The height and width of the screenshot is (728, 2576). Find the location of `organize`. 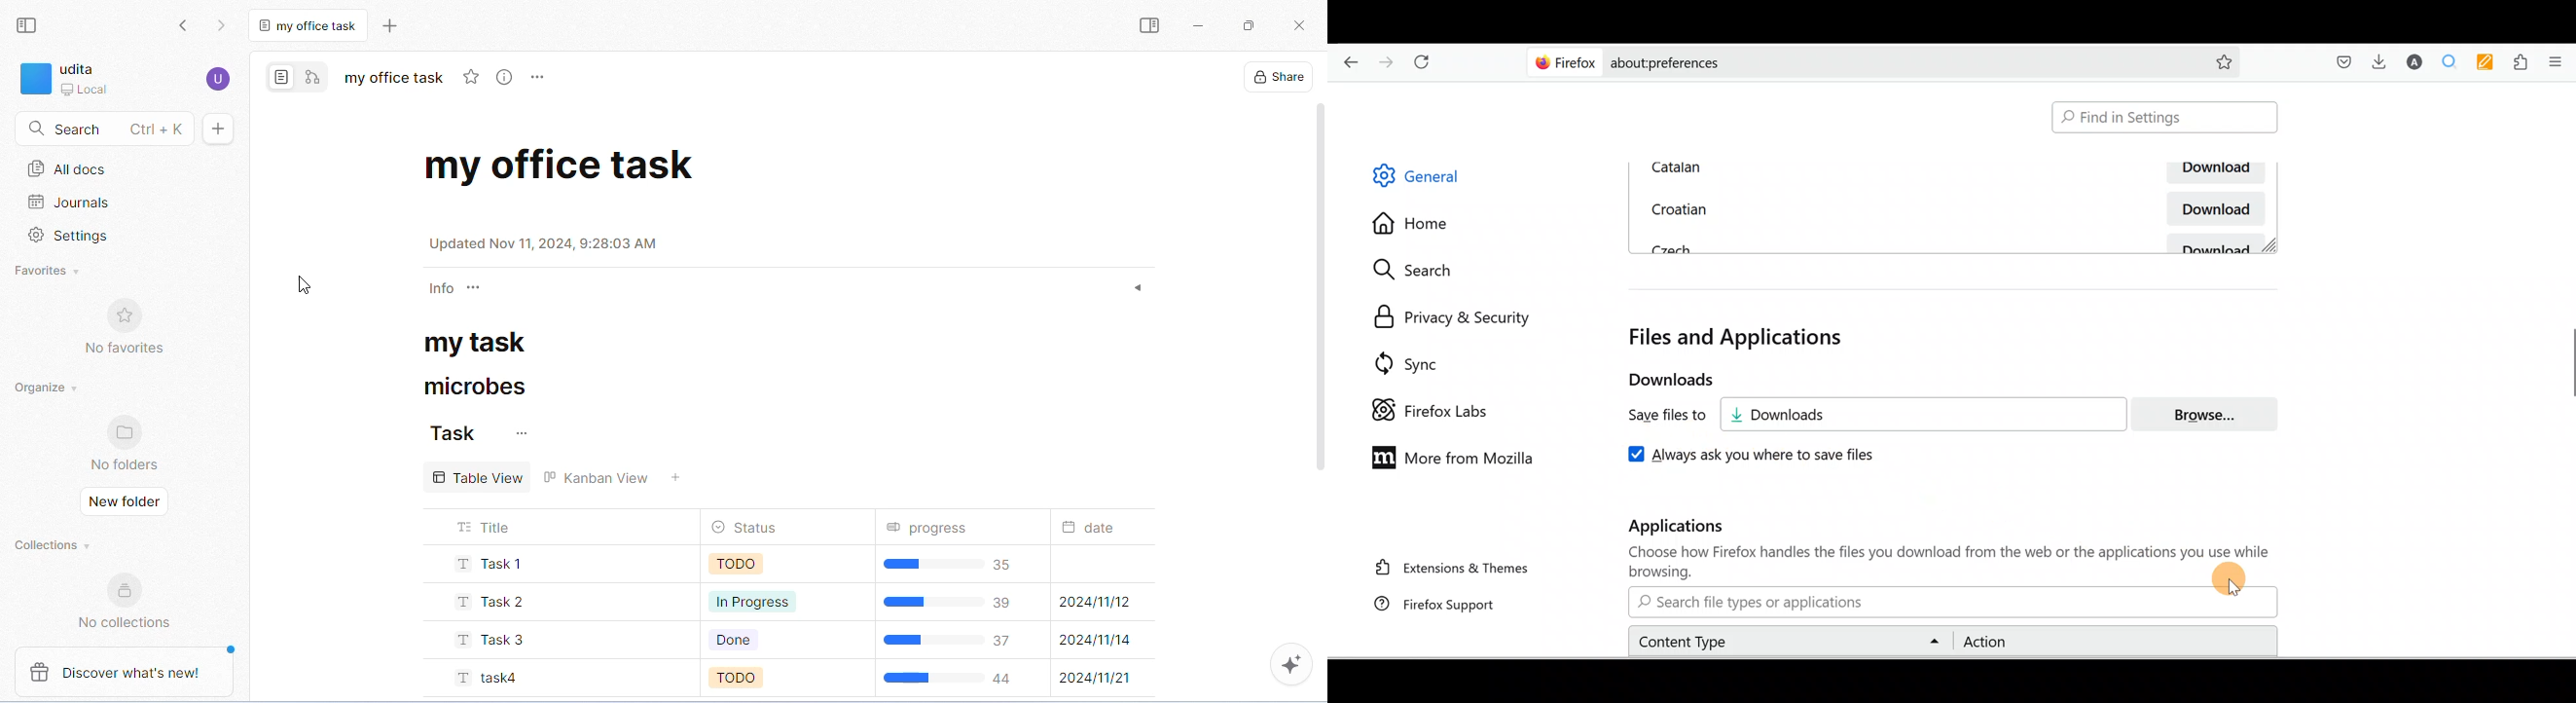

organize is located at coordinates (50, 387).